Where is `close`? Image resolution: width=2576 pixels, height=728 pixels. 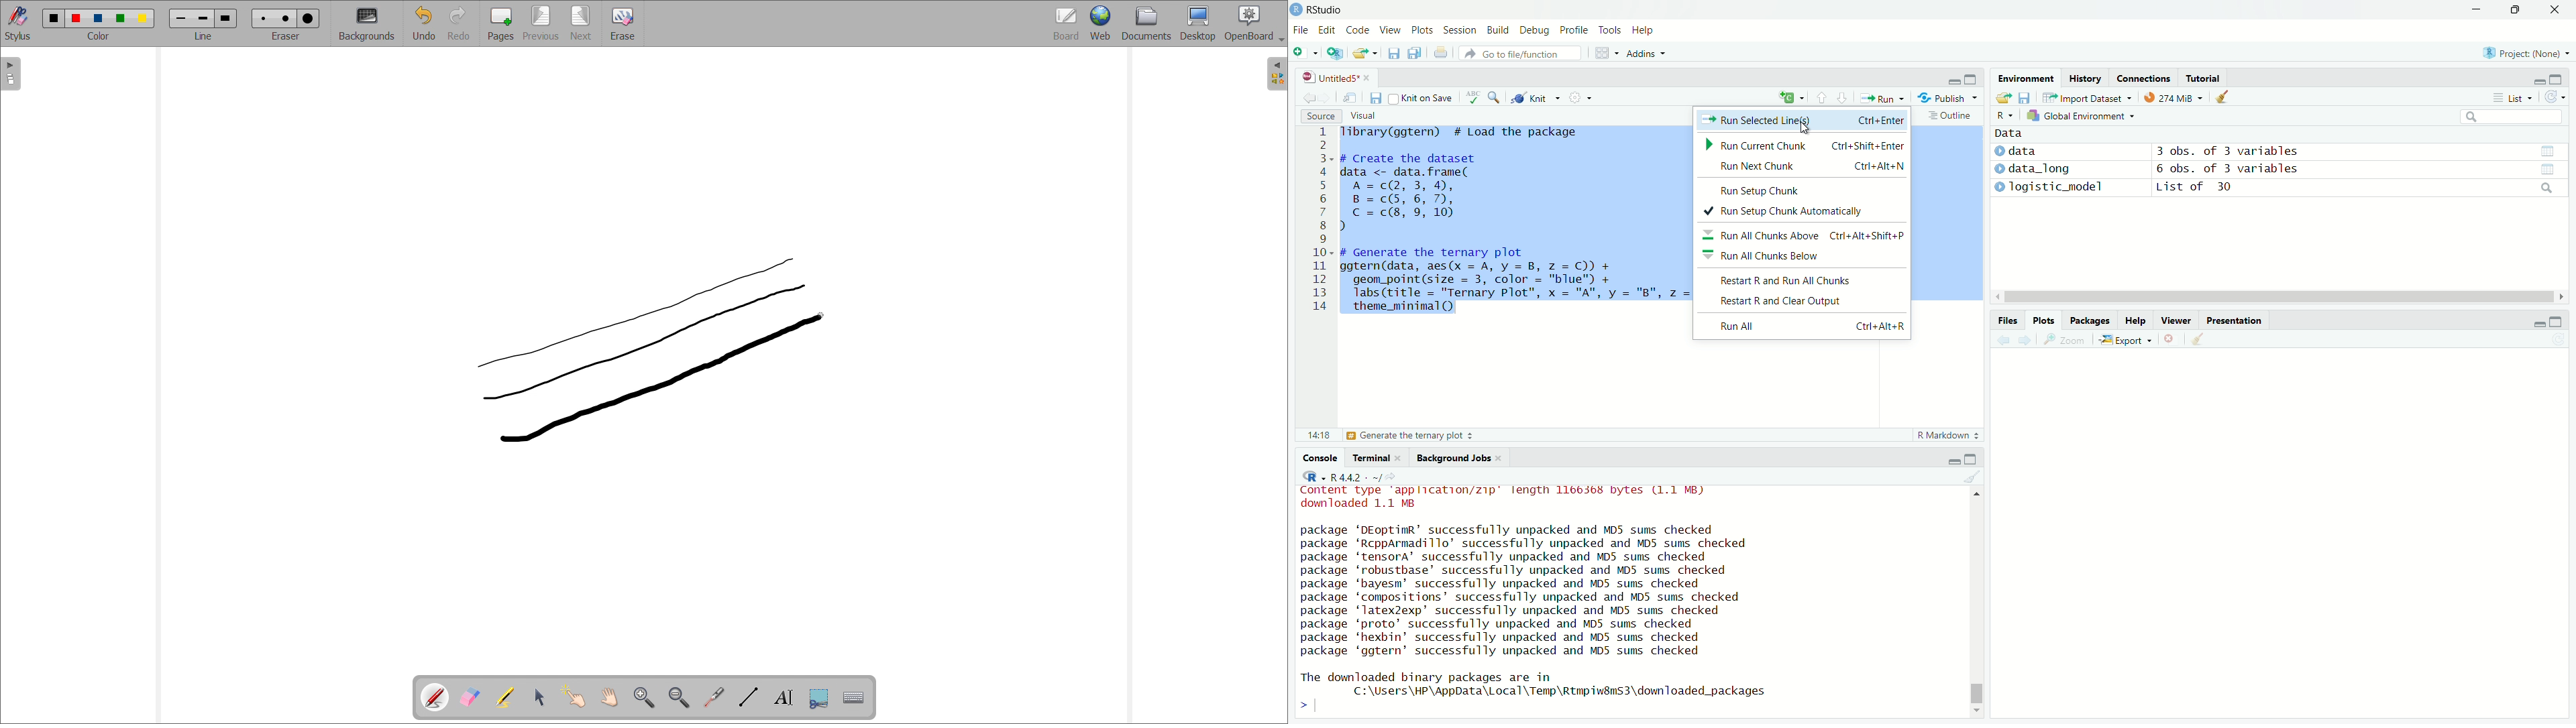
close is located at coordinates (2555, 11).